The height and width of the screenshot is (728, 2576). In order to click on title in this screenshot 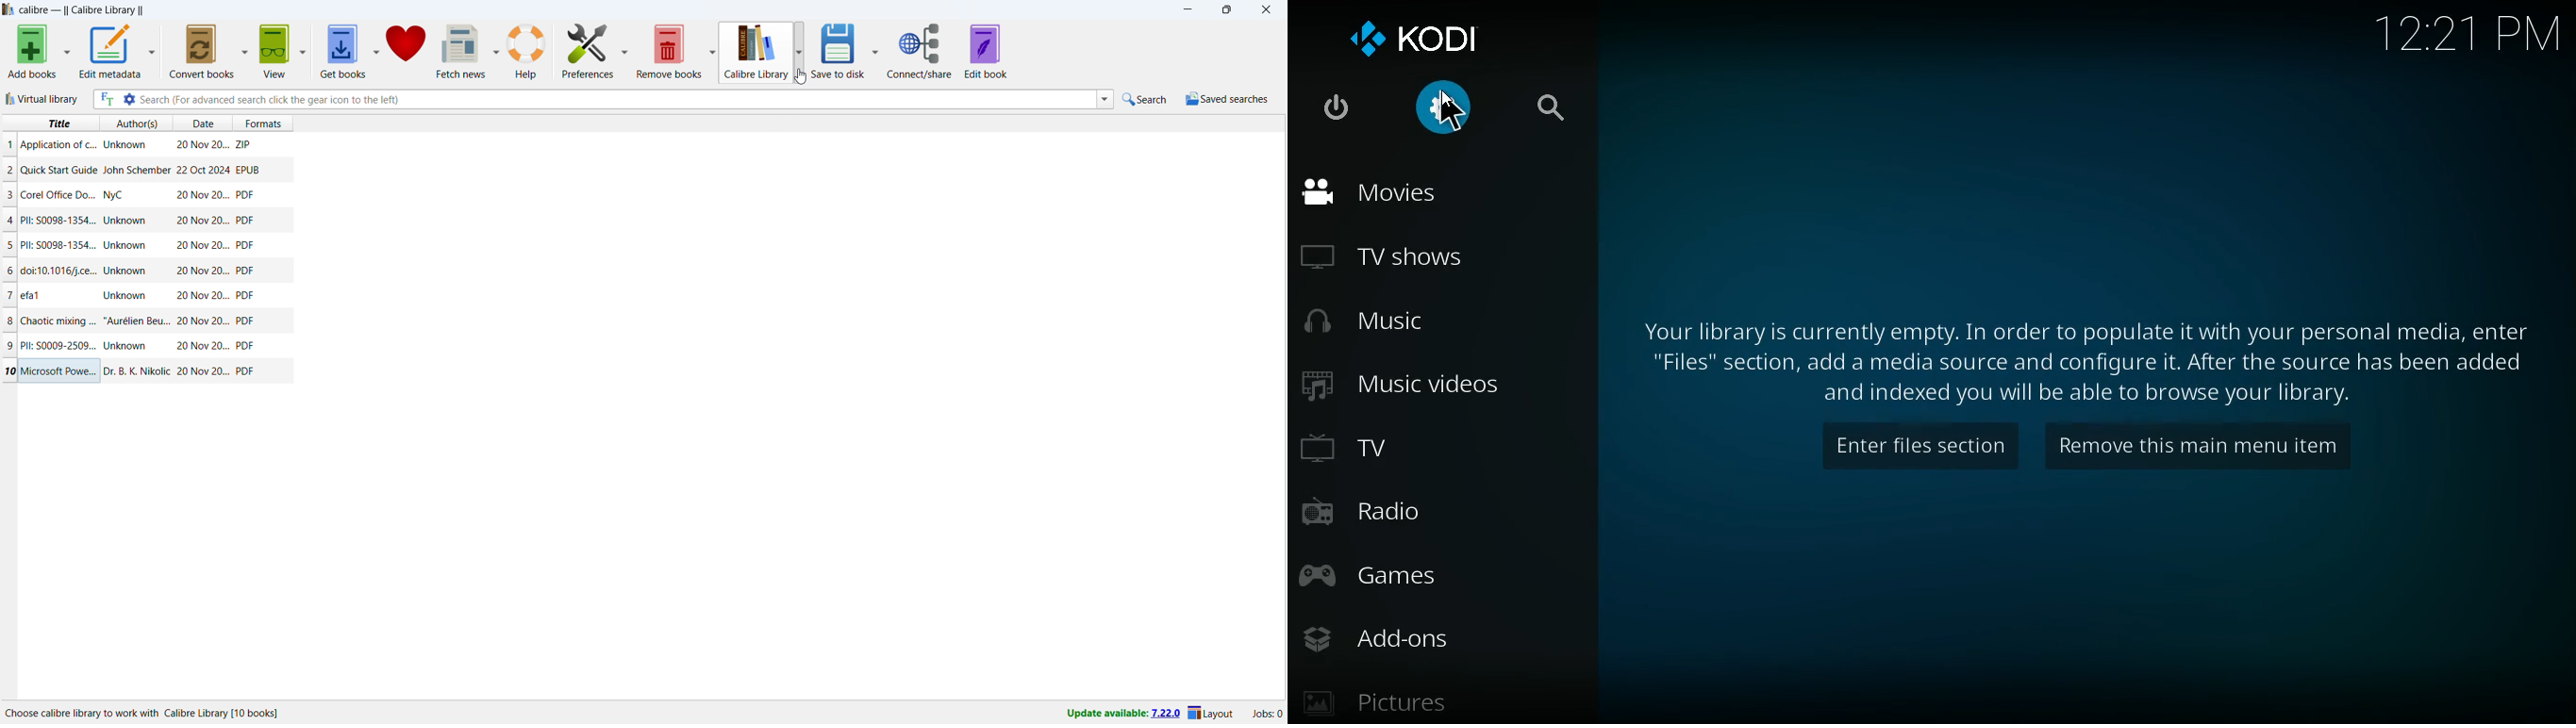, I will do `click(58, 123)`.